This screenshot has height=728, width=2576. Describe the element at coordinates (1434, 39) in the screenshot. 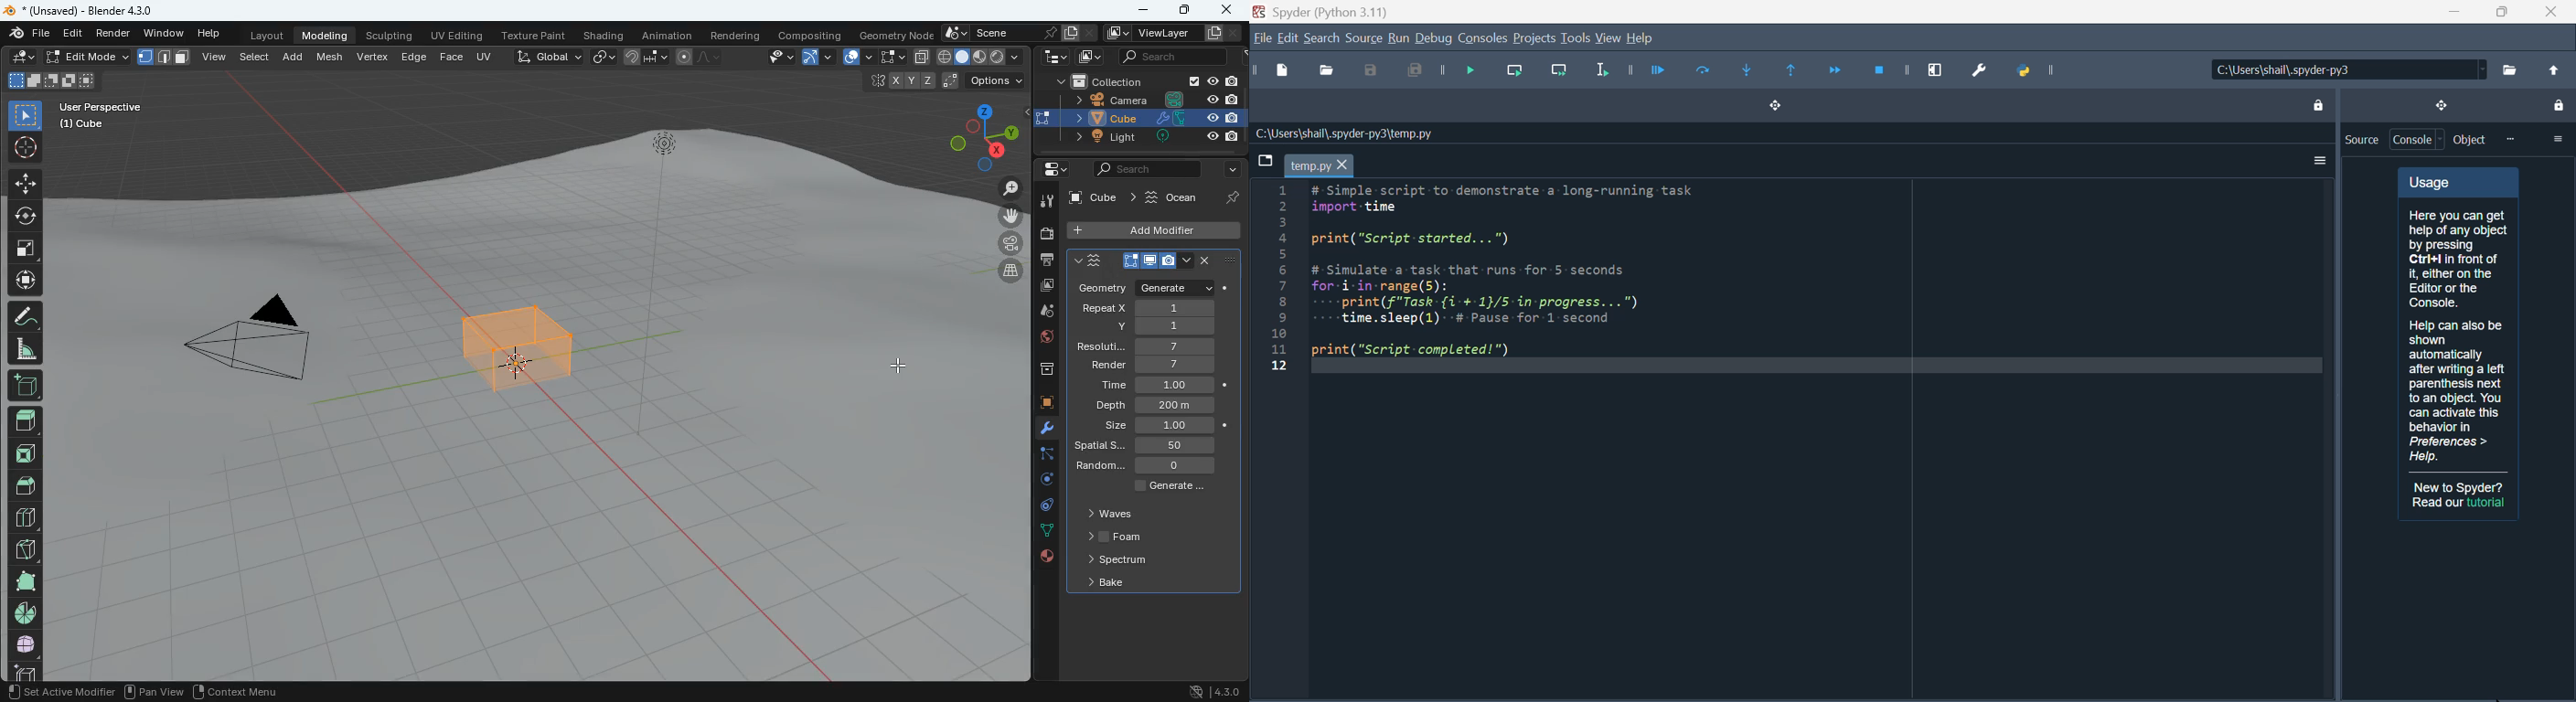

I see `Debug` at that location.